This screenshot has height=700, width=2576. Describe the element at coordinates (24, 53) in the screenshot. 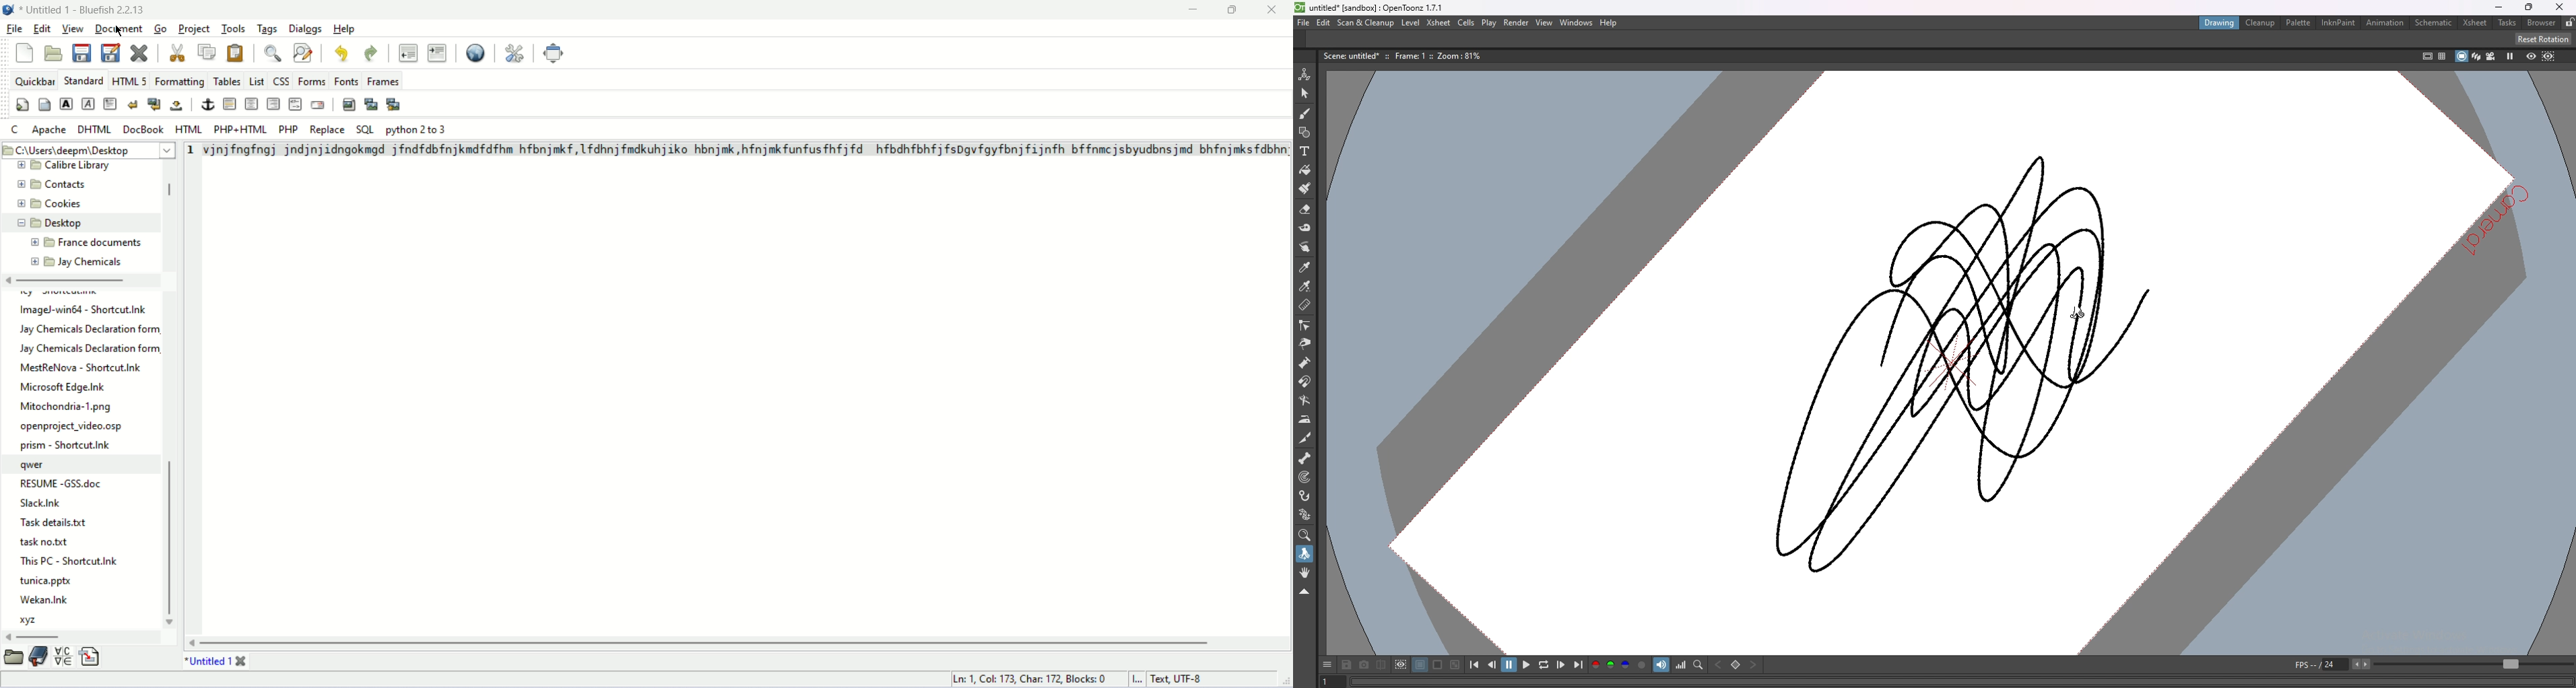

I see `new` at that location.